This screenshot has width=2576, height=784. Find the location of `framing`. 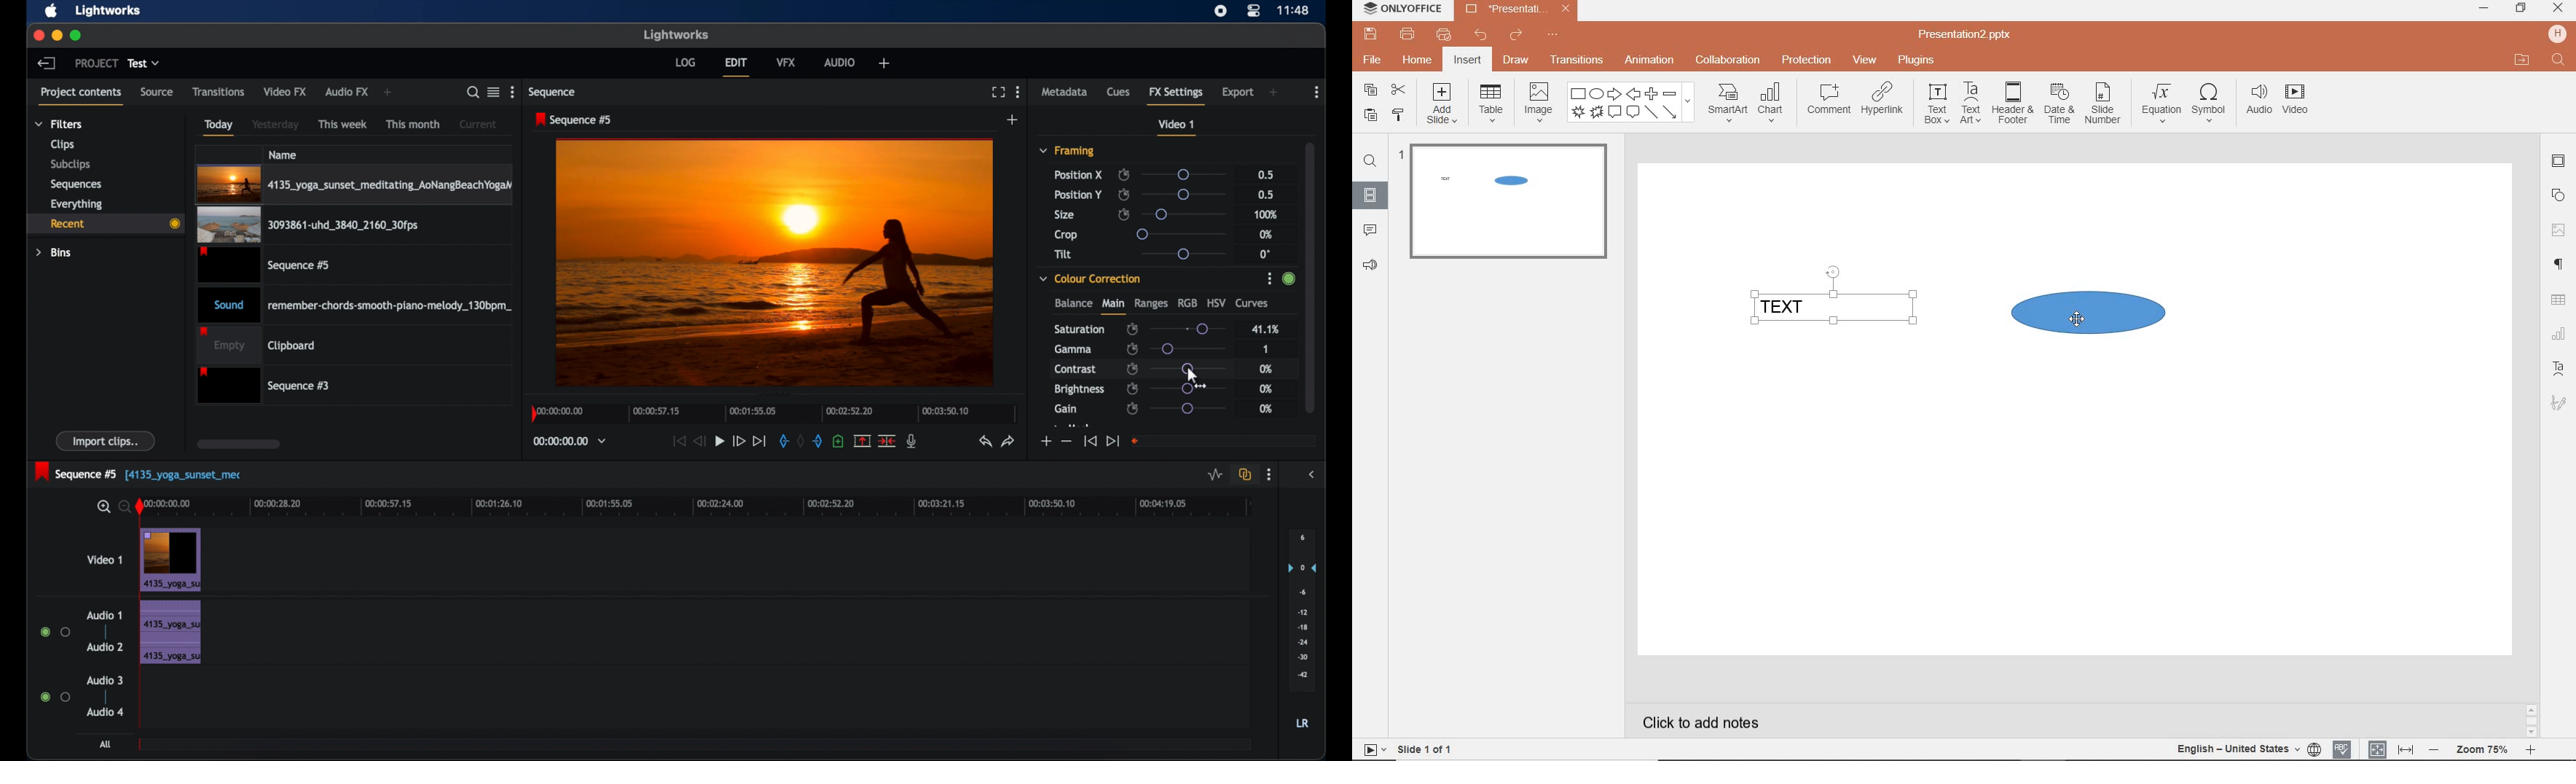

framing is located at coordinates (1068, 151).